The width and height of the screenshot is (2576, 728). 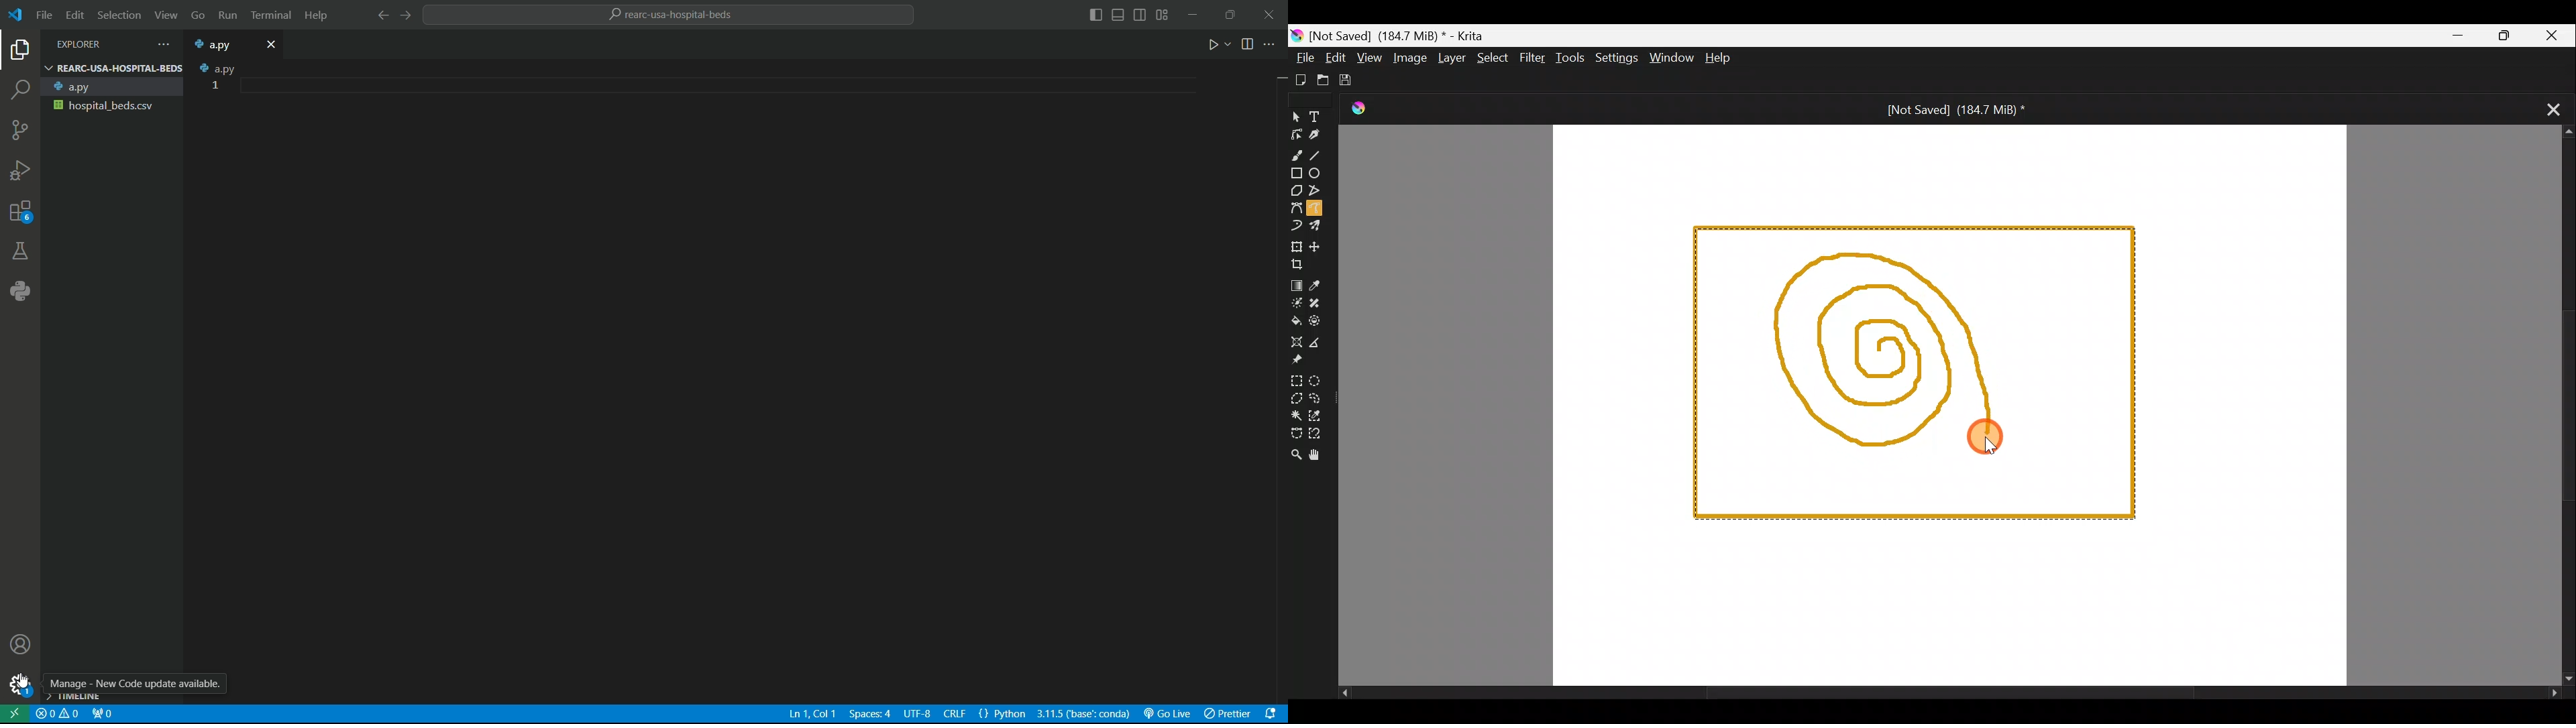 What do you see at coordinates (942, 715) in the screenshot?
I see `CRLF` at bounding box center [942, 715].